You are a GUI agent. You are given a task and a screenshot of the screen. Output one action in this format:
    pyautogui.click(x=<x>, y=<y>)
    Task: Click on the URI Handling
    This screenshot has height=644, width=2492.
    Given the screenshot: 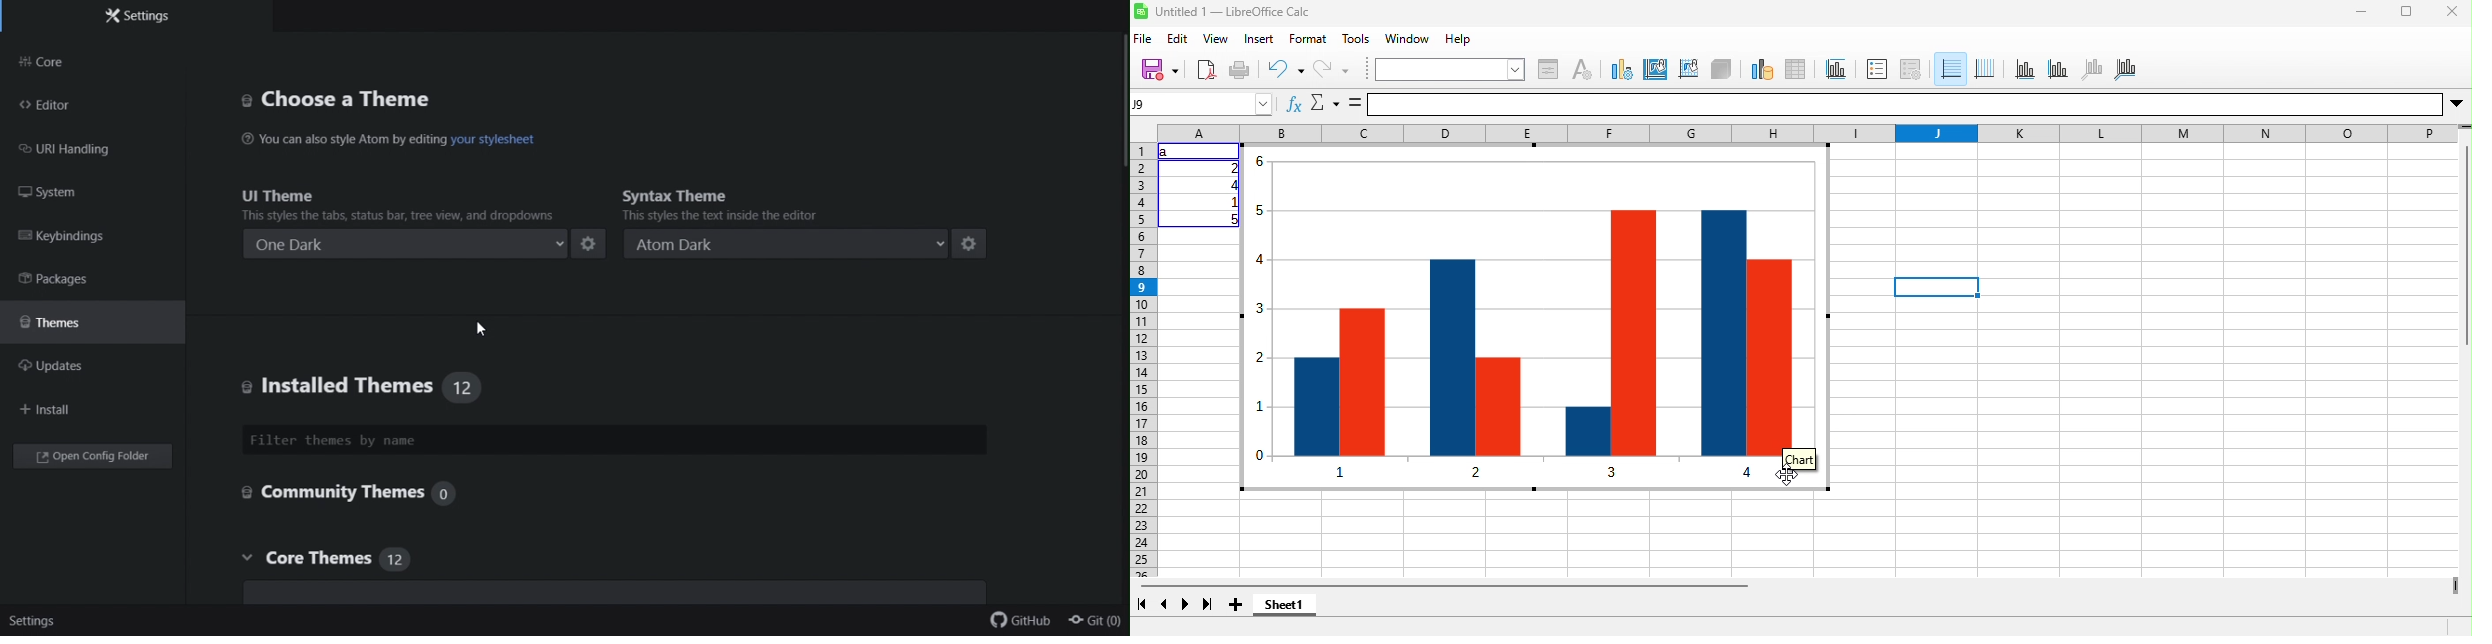 What is the action you would take?
    pyautogui.click(x=80, y=153)
    